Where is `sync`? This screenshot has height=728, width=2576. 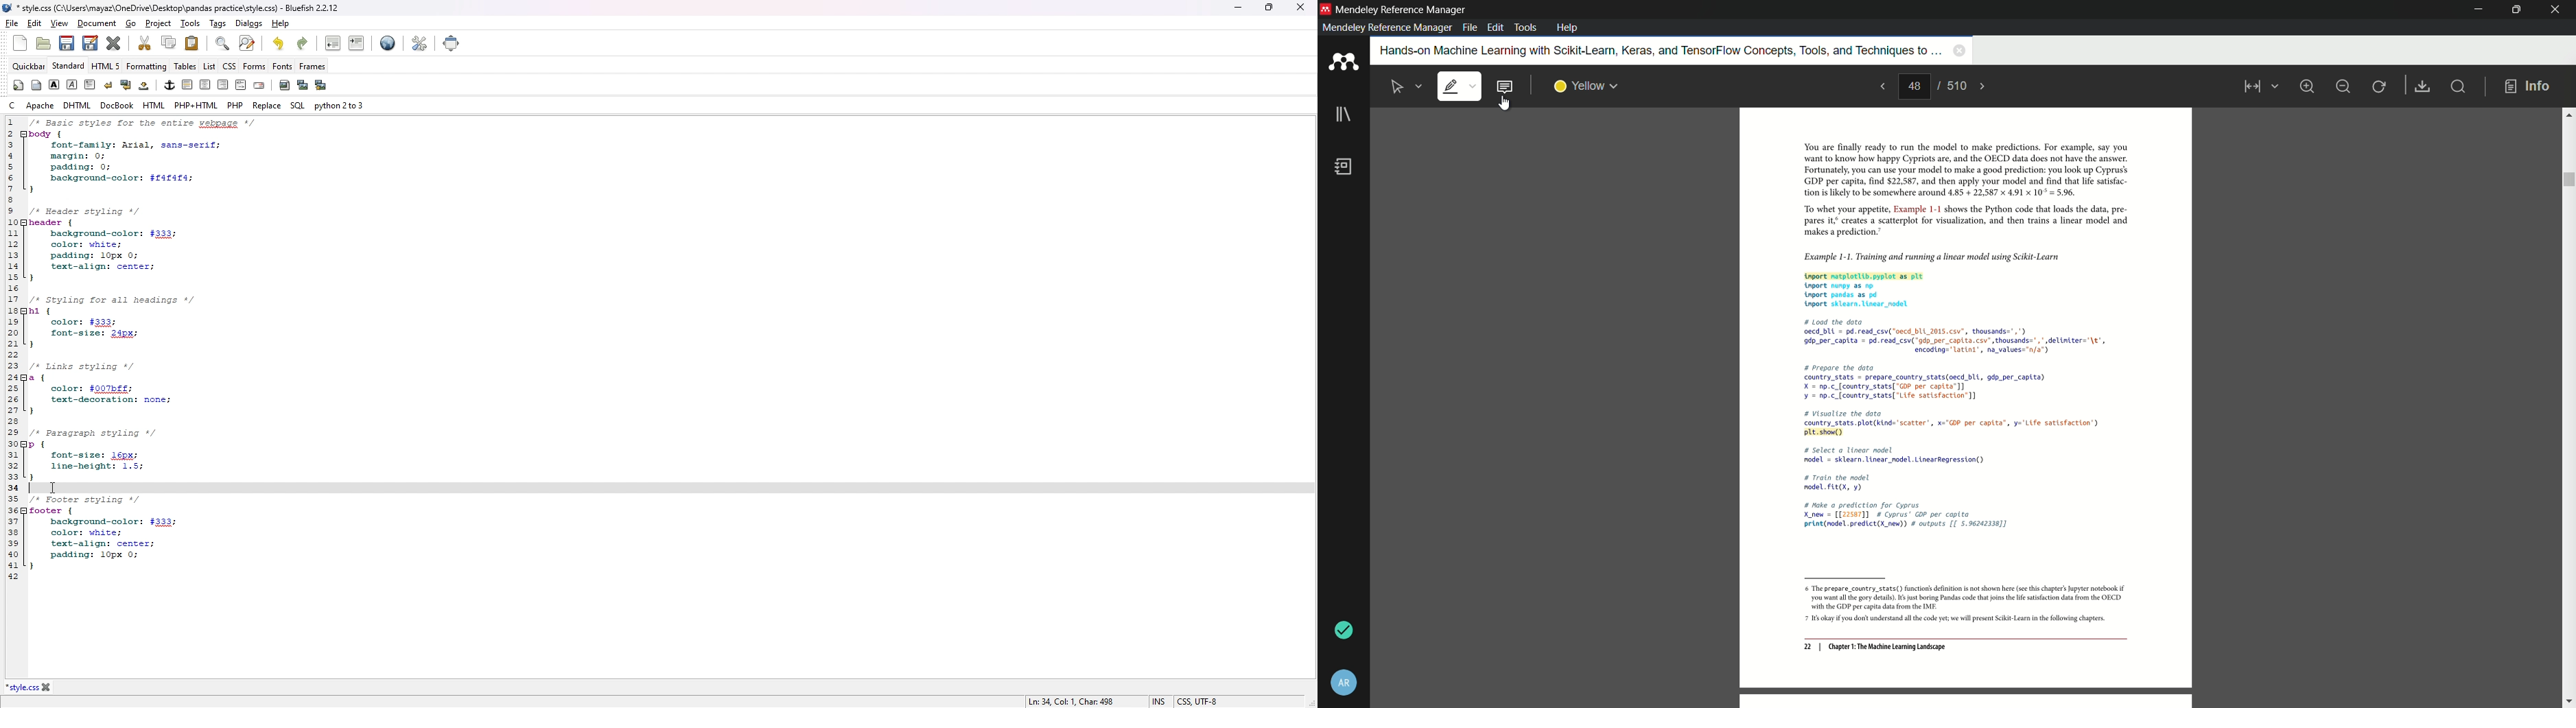 sync is located at coordinates (1343, 632).